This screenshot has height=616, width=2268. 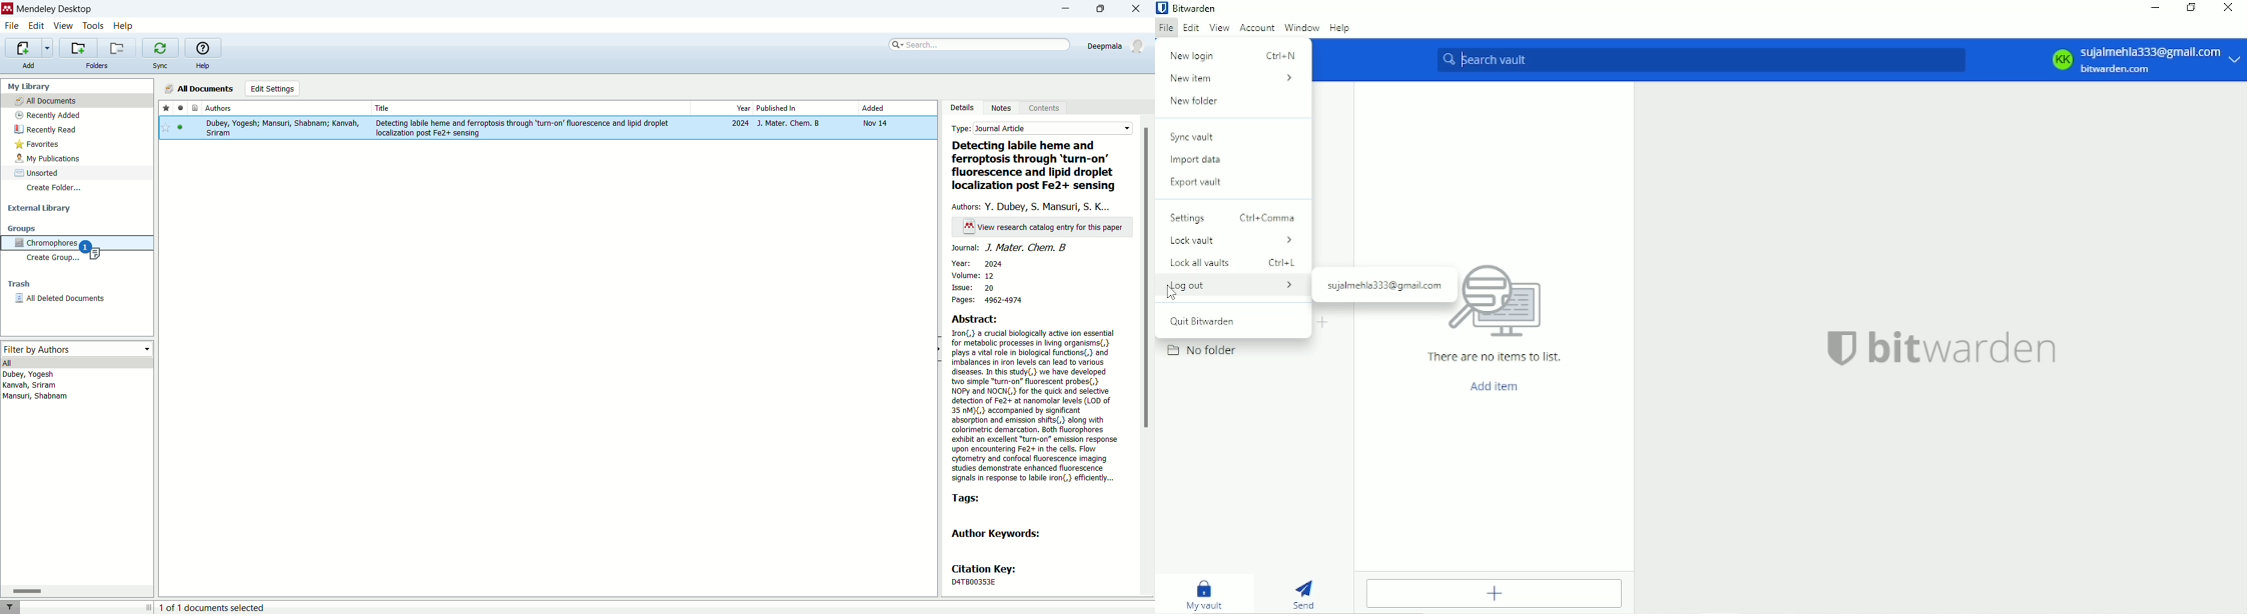 What do you see at coordinates (1063, 10) in the screenshot?
I see `minimize` at bounding box center [1063, 10].